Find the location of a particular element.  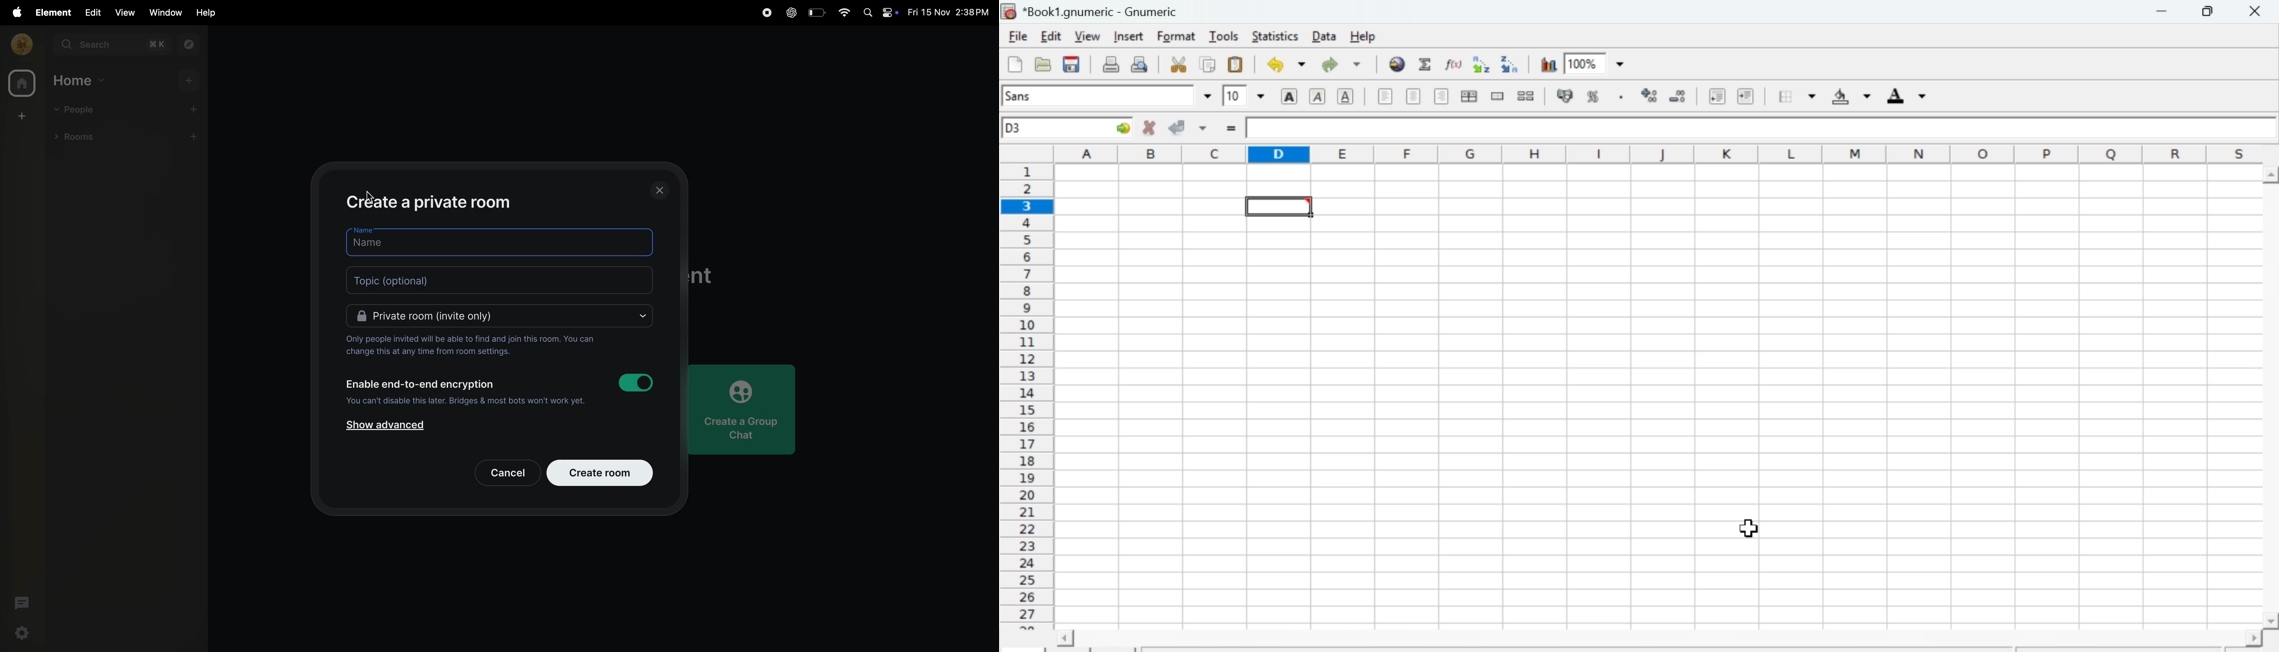

window is located at coordinates (166, 12).